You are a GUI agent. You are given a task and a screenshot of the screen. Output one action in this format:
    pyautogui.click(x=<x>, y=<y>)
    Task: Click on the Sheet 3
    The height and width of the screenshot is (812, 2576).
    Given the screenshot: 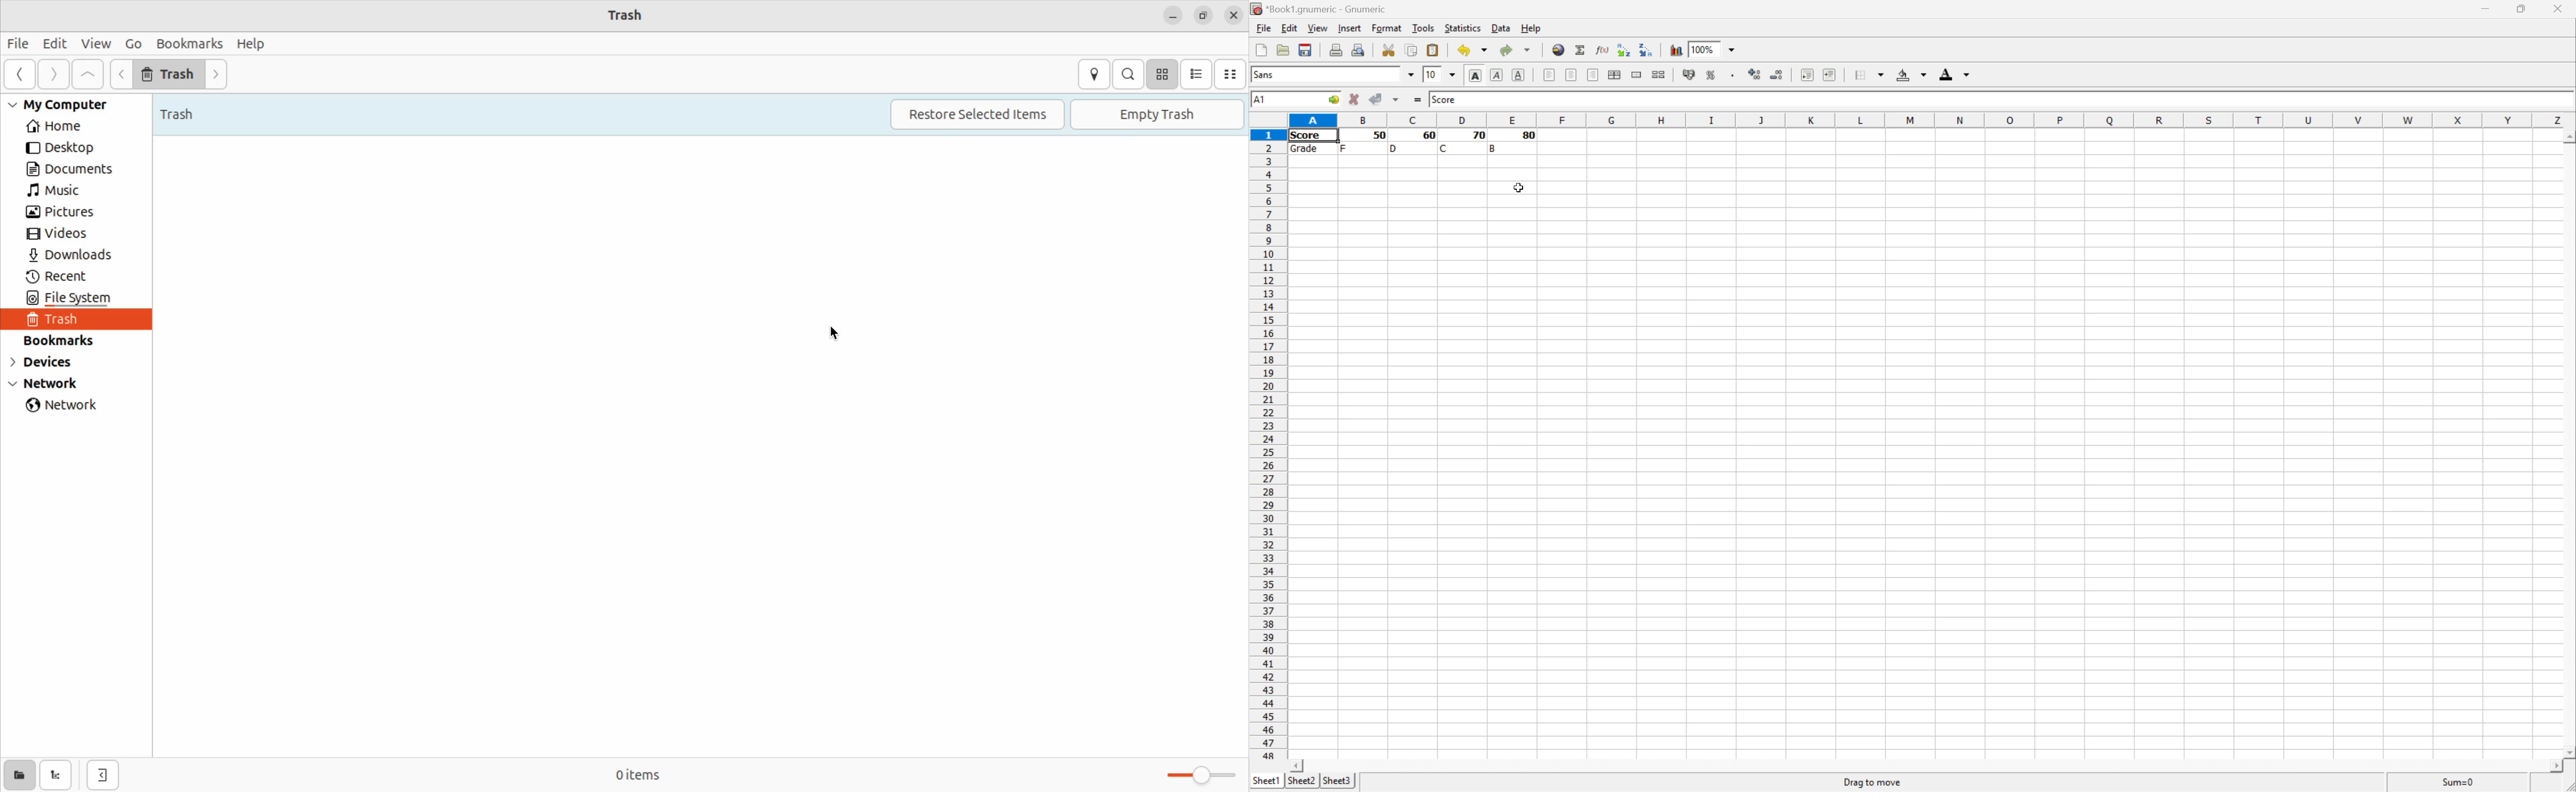 What is the action you would take?
    pyautogui.click(x=1338, y=781)
    